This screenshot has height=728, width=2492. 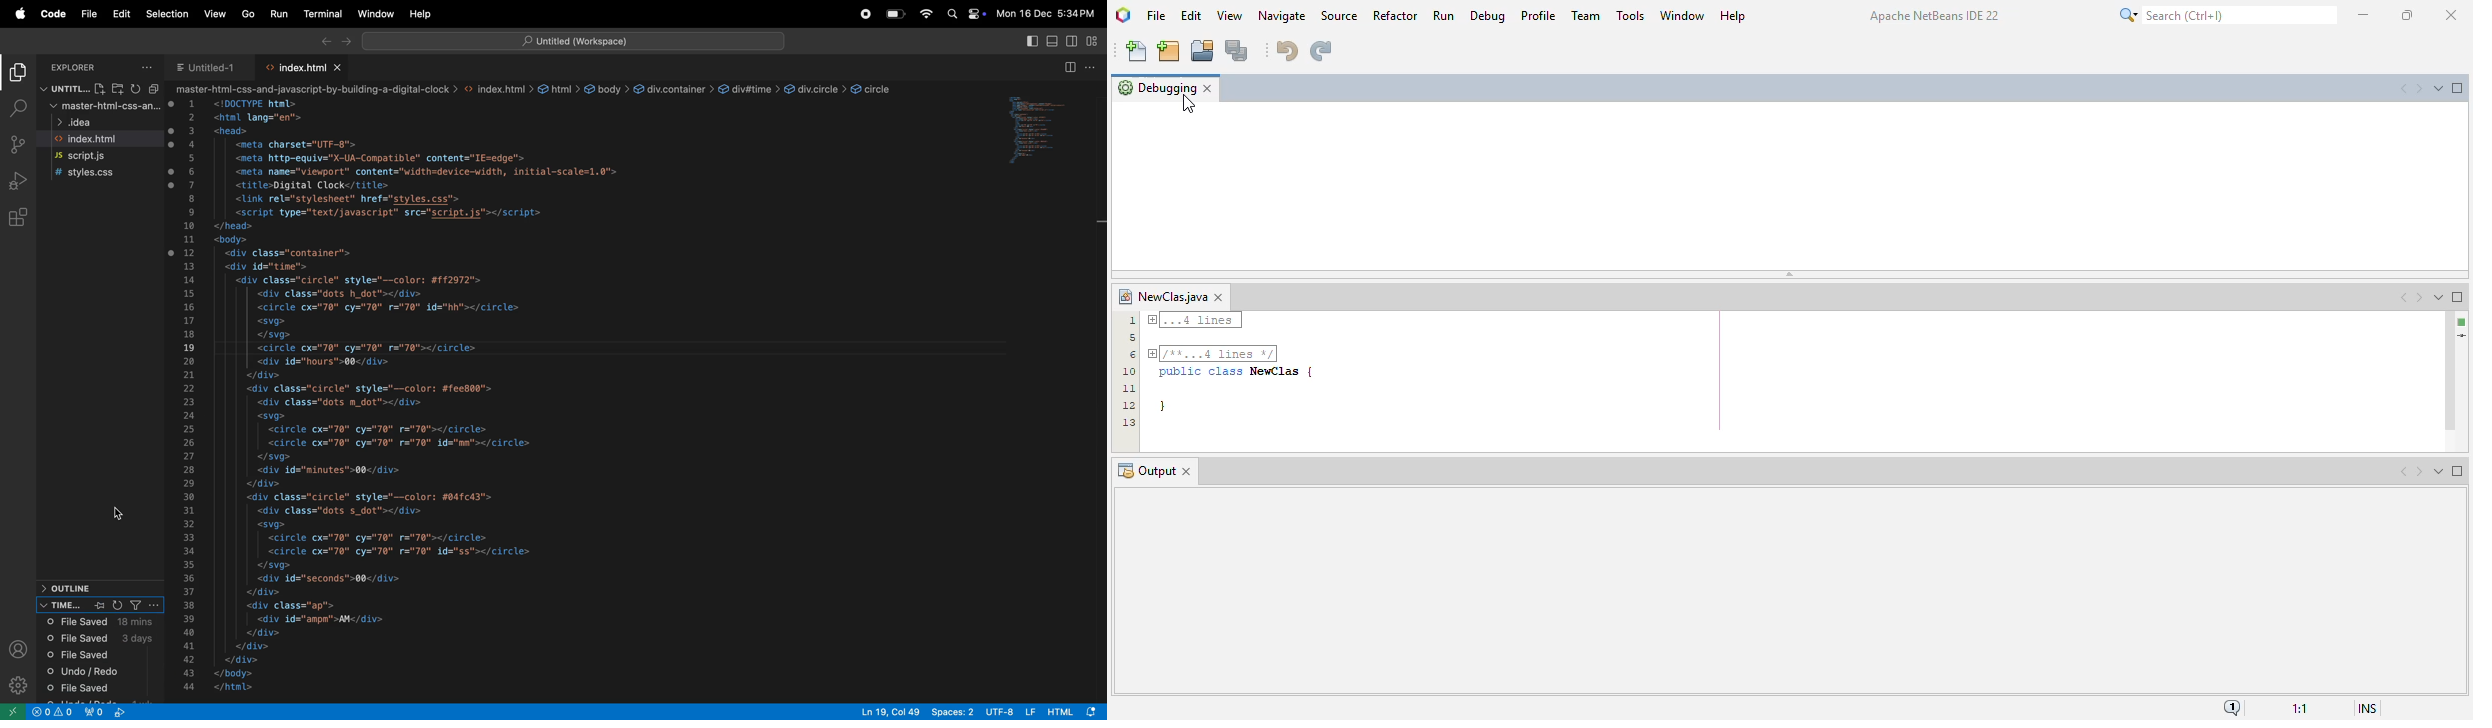 I want to click on </div>, so click(x=267, y=482).